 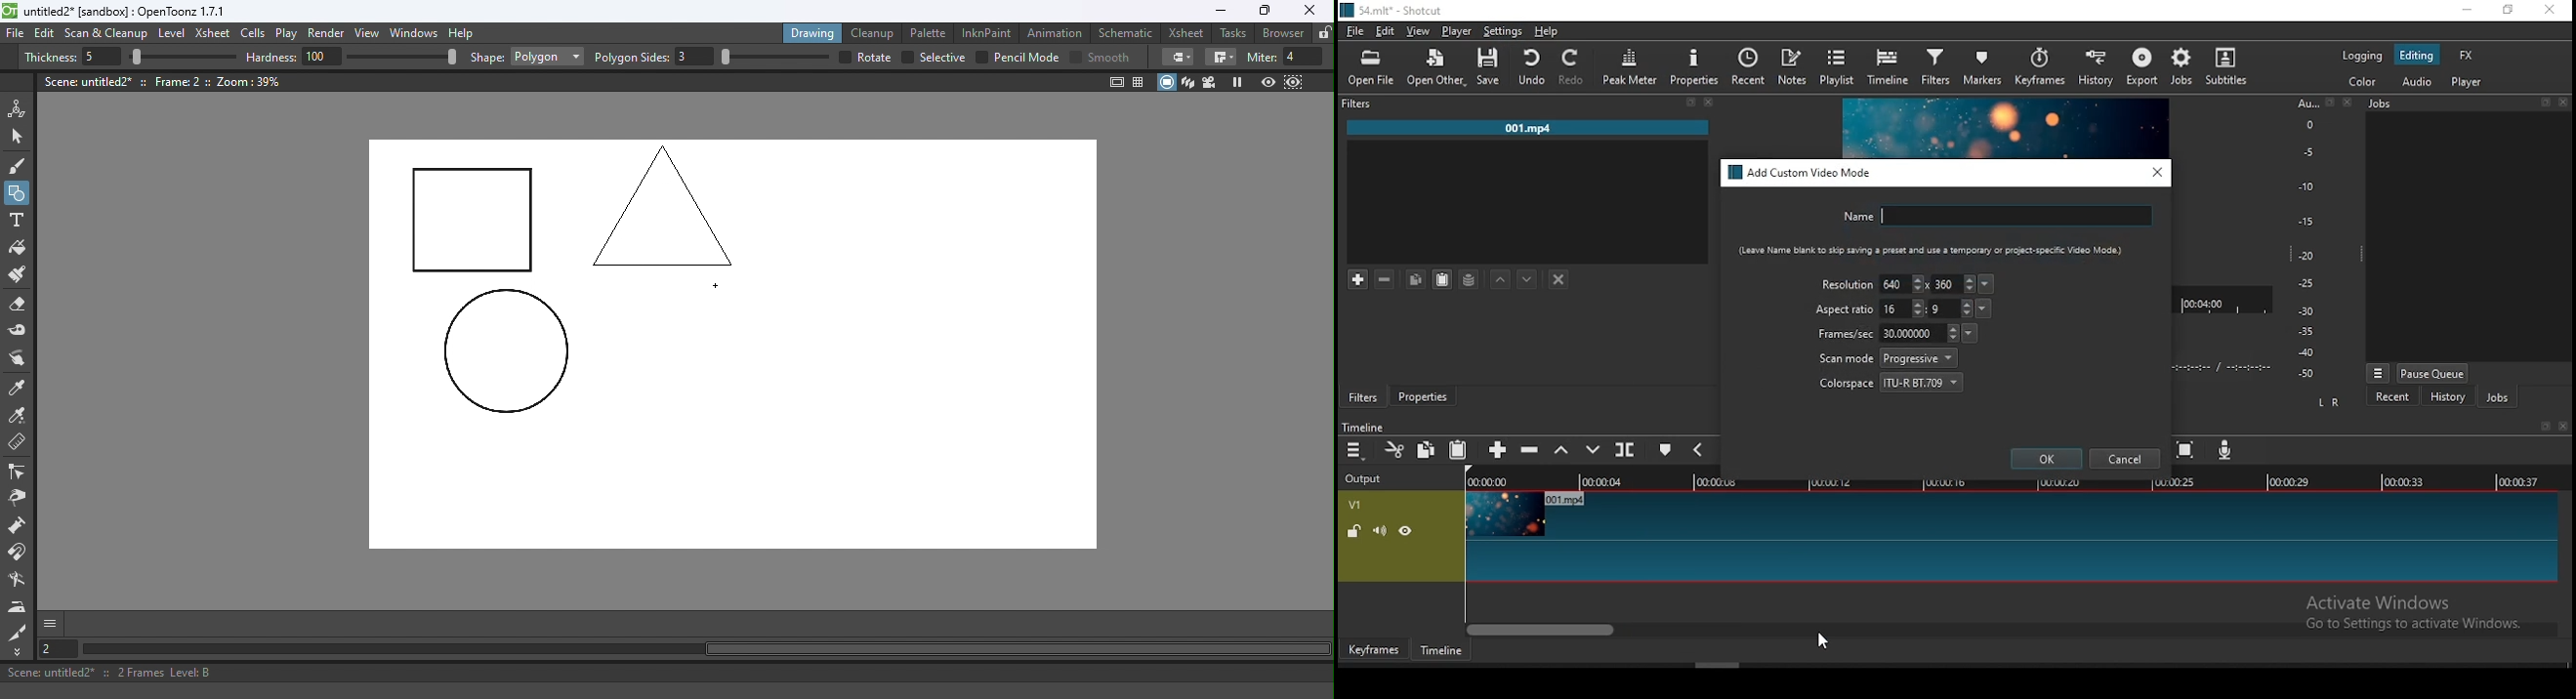 I want to click on undo, so click(x=1533, y=67).